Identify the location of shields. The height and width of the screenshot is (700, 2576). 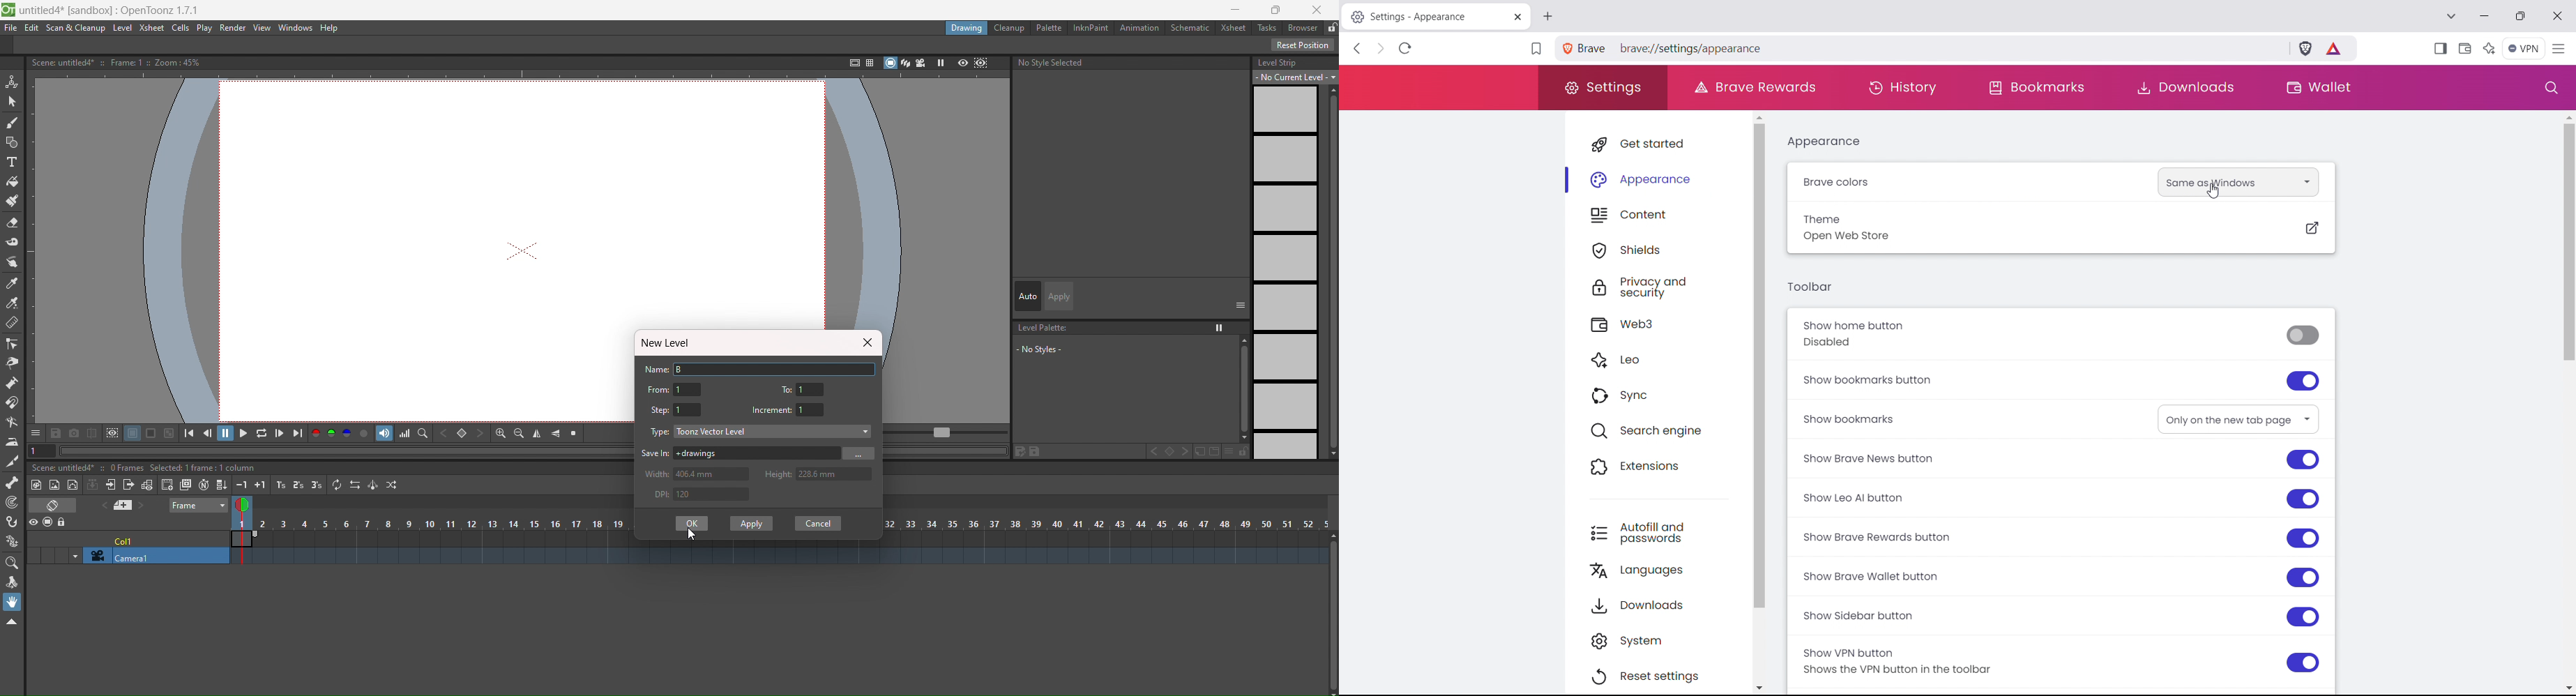
(1666, 248).